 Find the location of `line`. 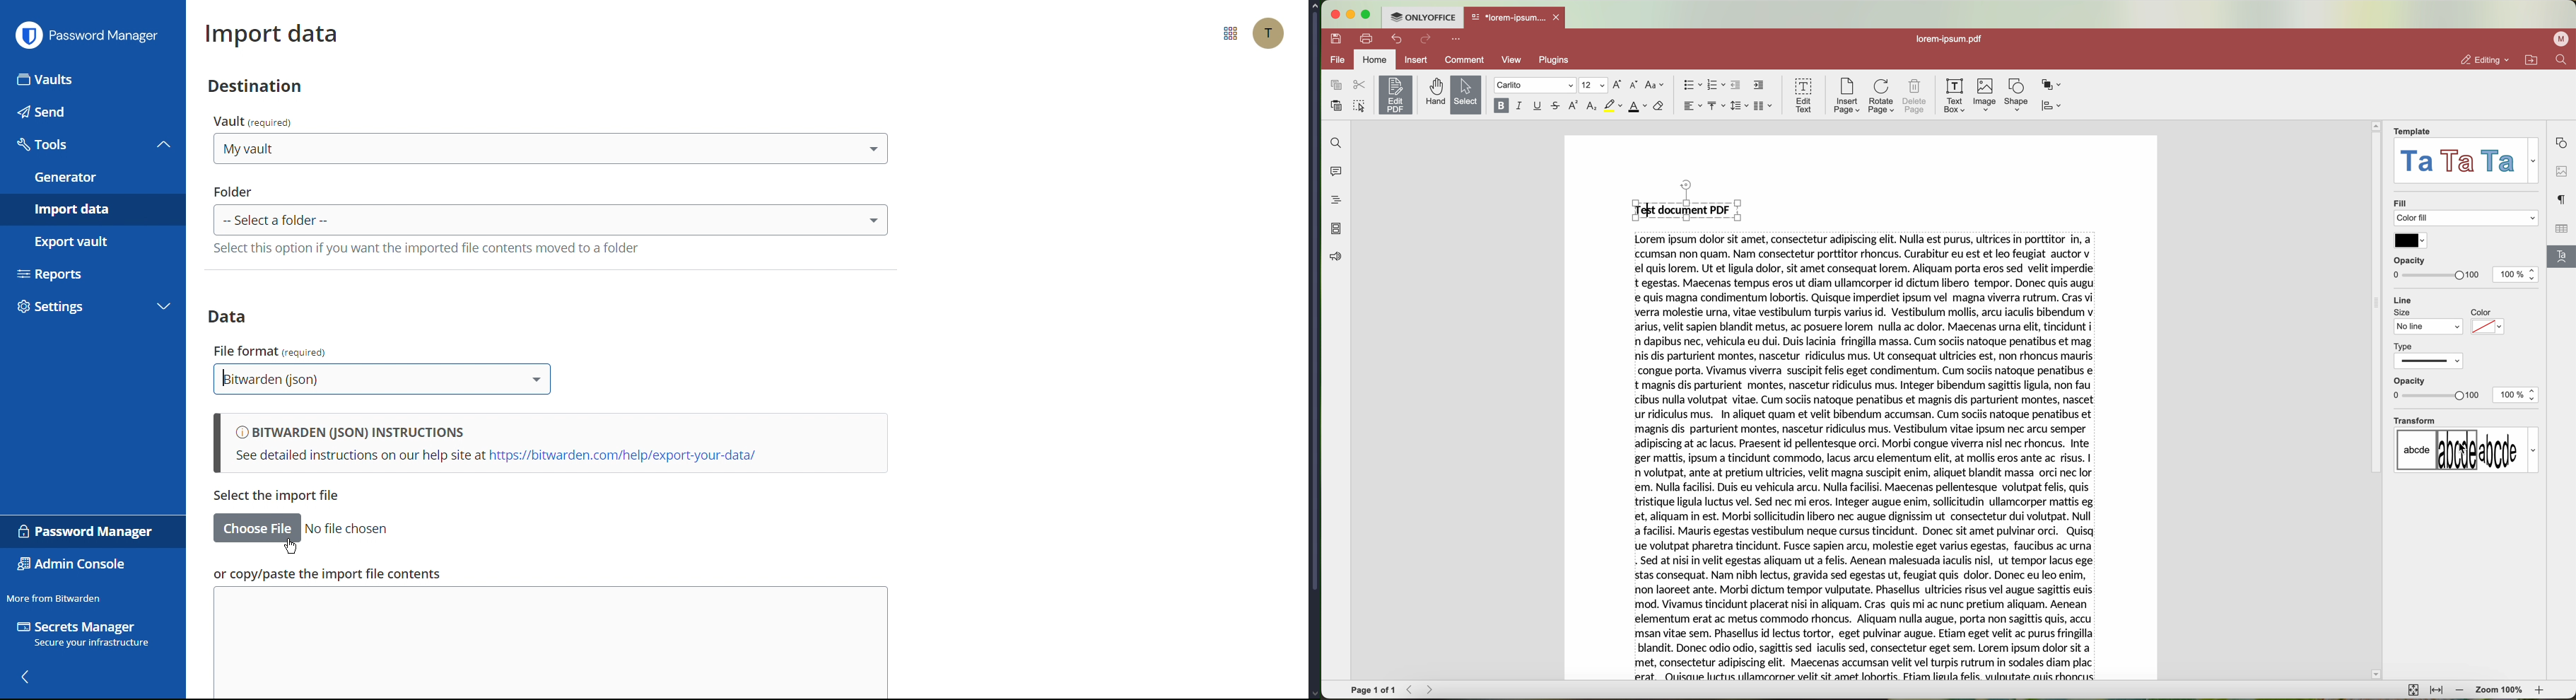

line is located at coordinates (2404, 299).